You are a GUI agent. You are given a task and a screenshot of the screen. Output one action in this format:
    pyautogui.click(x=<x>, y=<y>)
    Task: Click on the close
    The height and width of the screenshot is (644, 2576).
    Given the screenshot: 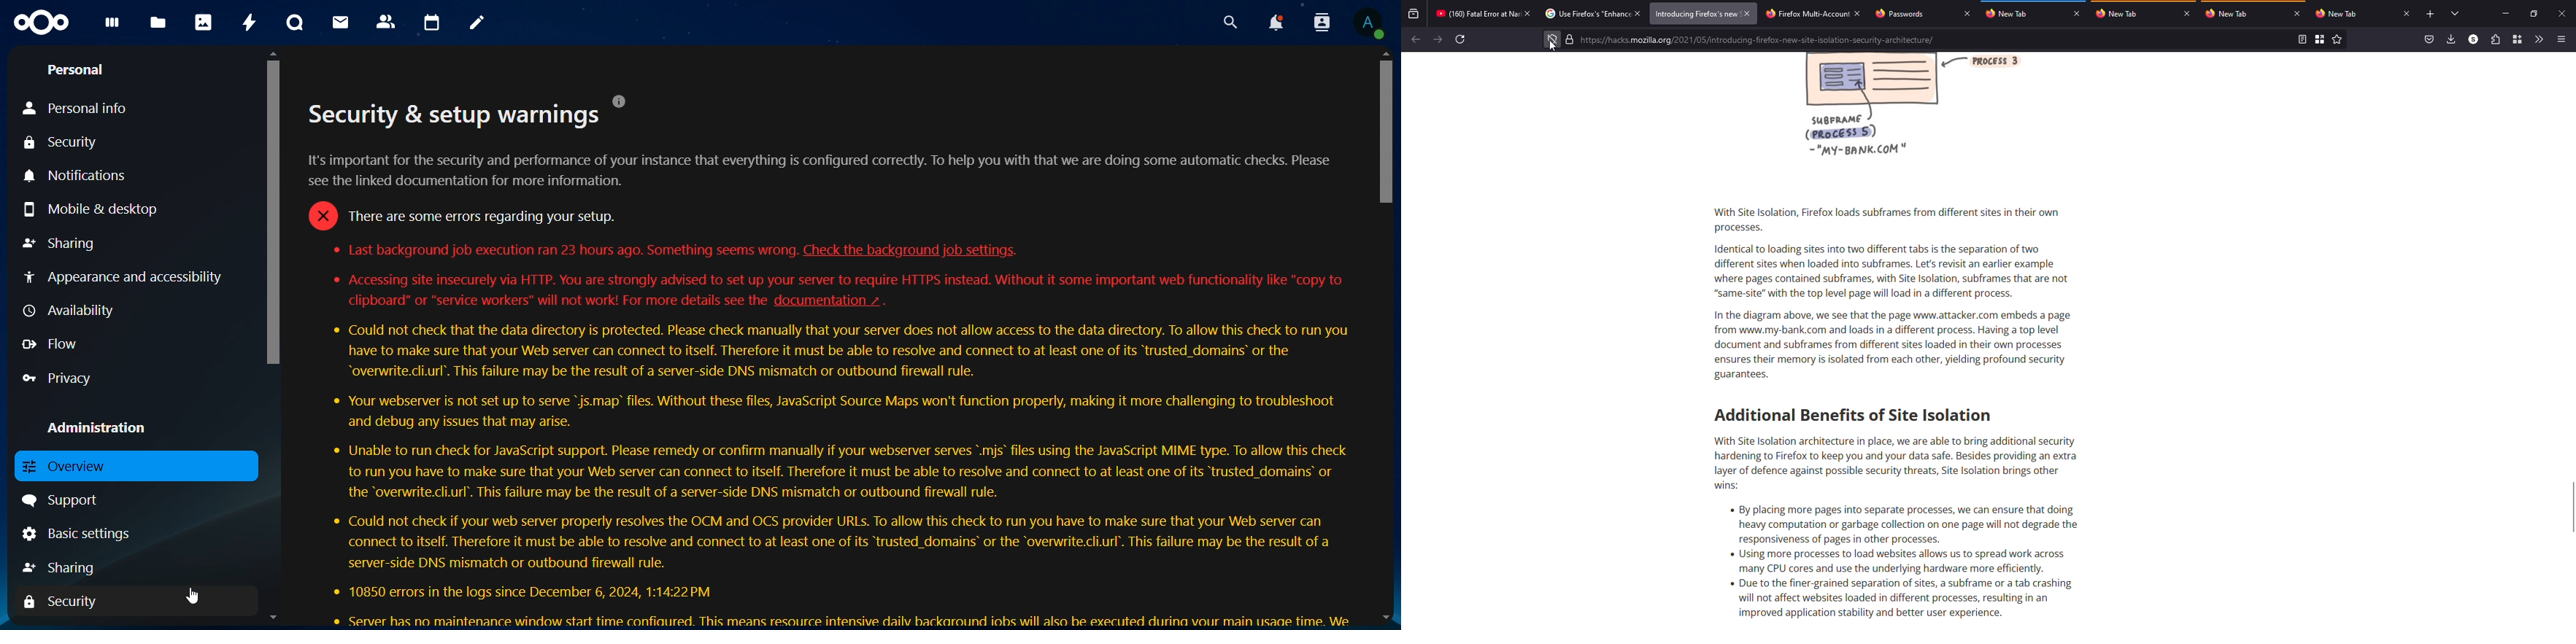 What is the action you would take?
    pyautogui.click(x=1528, y=13)
    